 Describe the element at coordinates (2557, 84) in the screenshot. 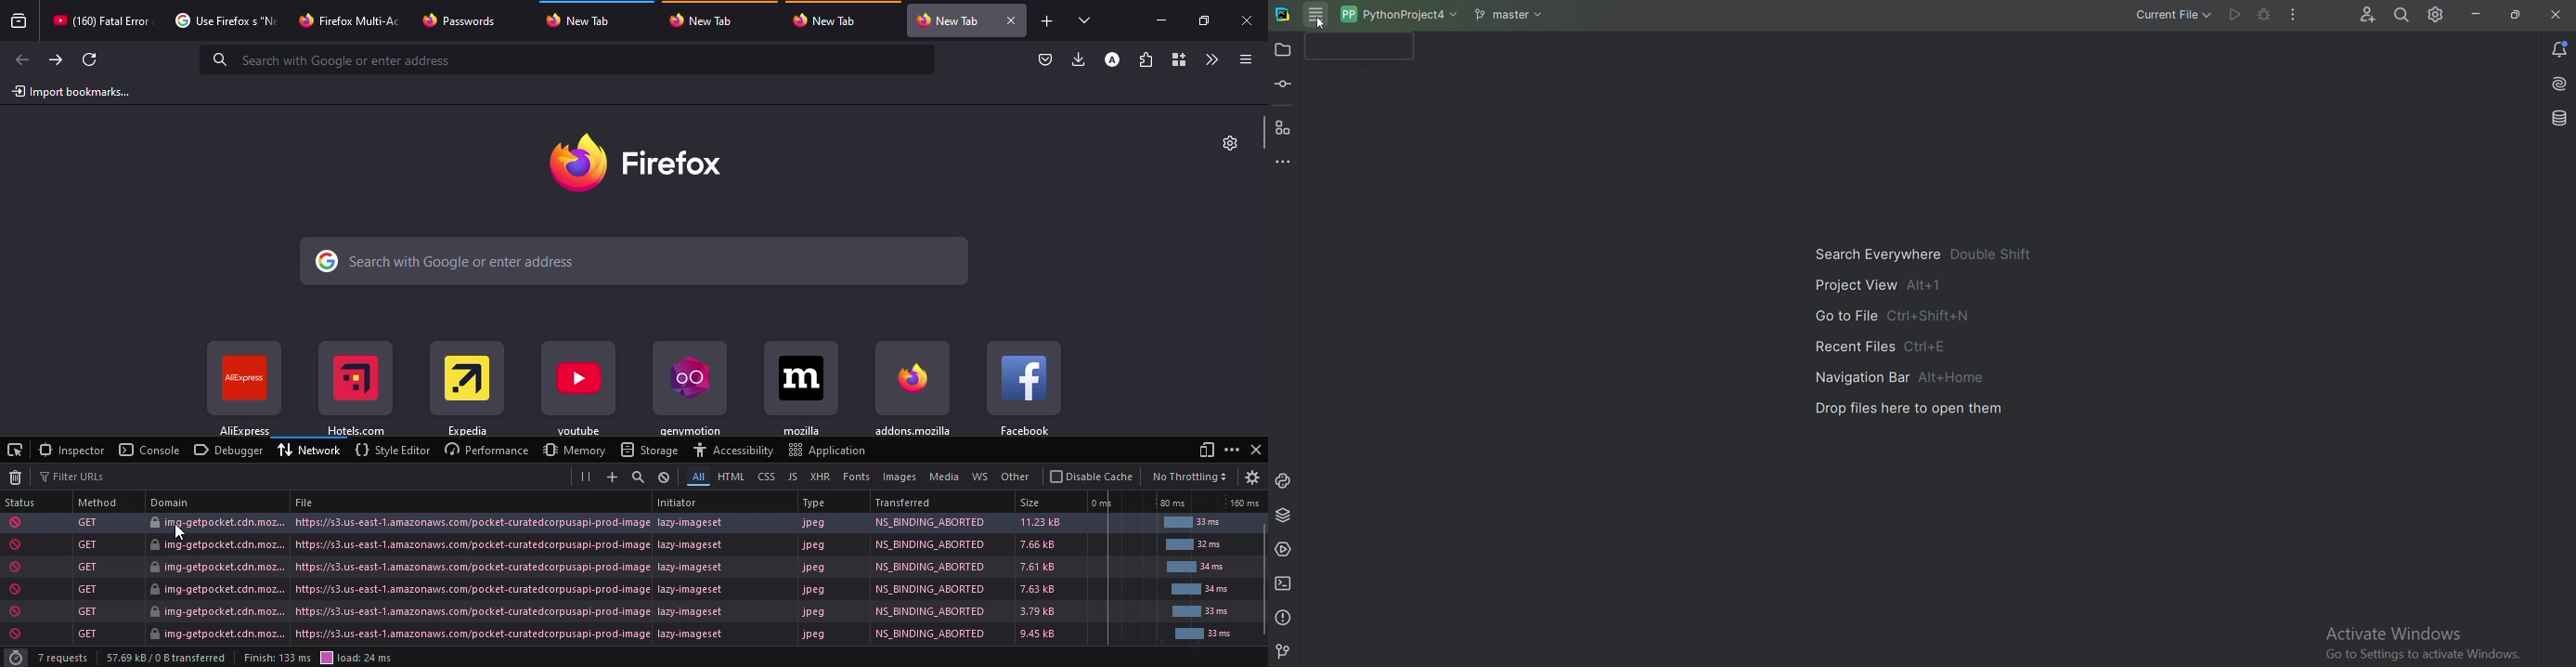

I see `Install AI assistant` at that location.